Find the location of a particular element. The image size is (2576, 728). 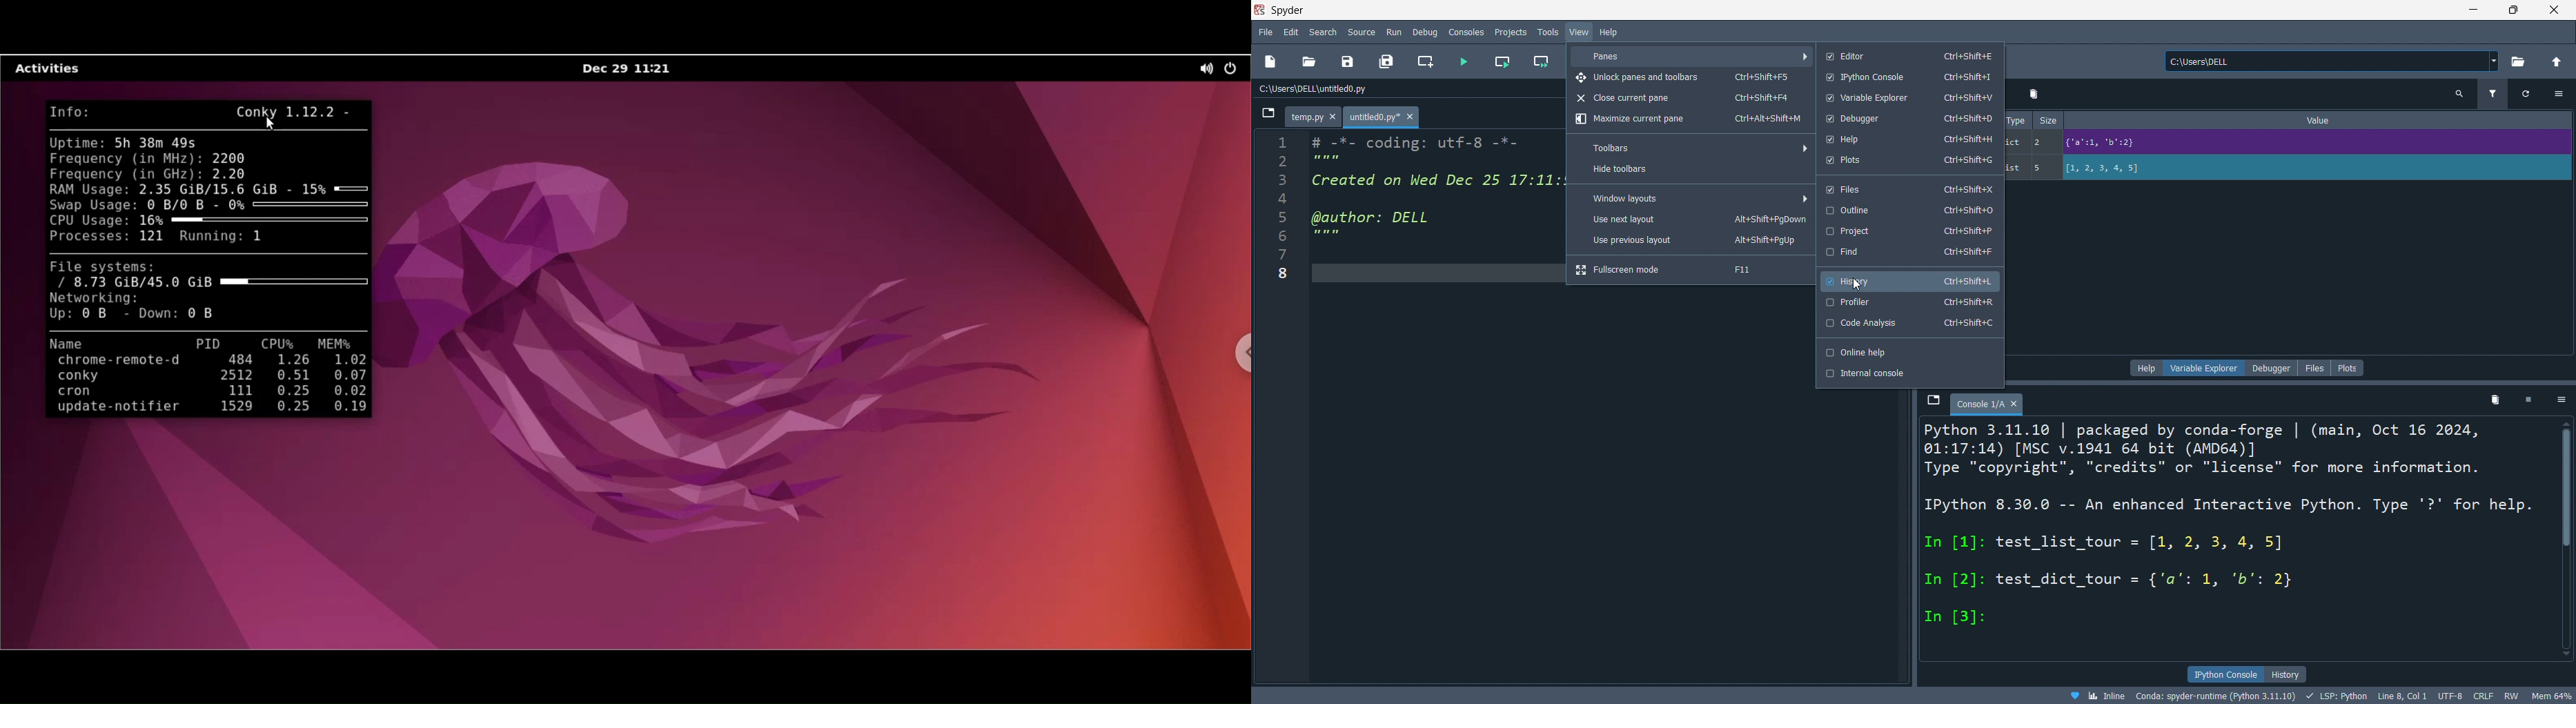

internal console is located at coordinates (1909, 373).